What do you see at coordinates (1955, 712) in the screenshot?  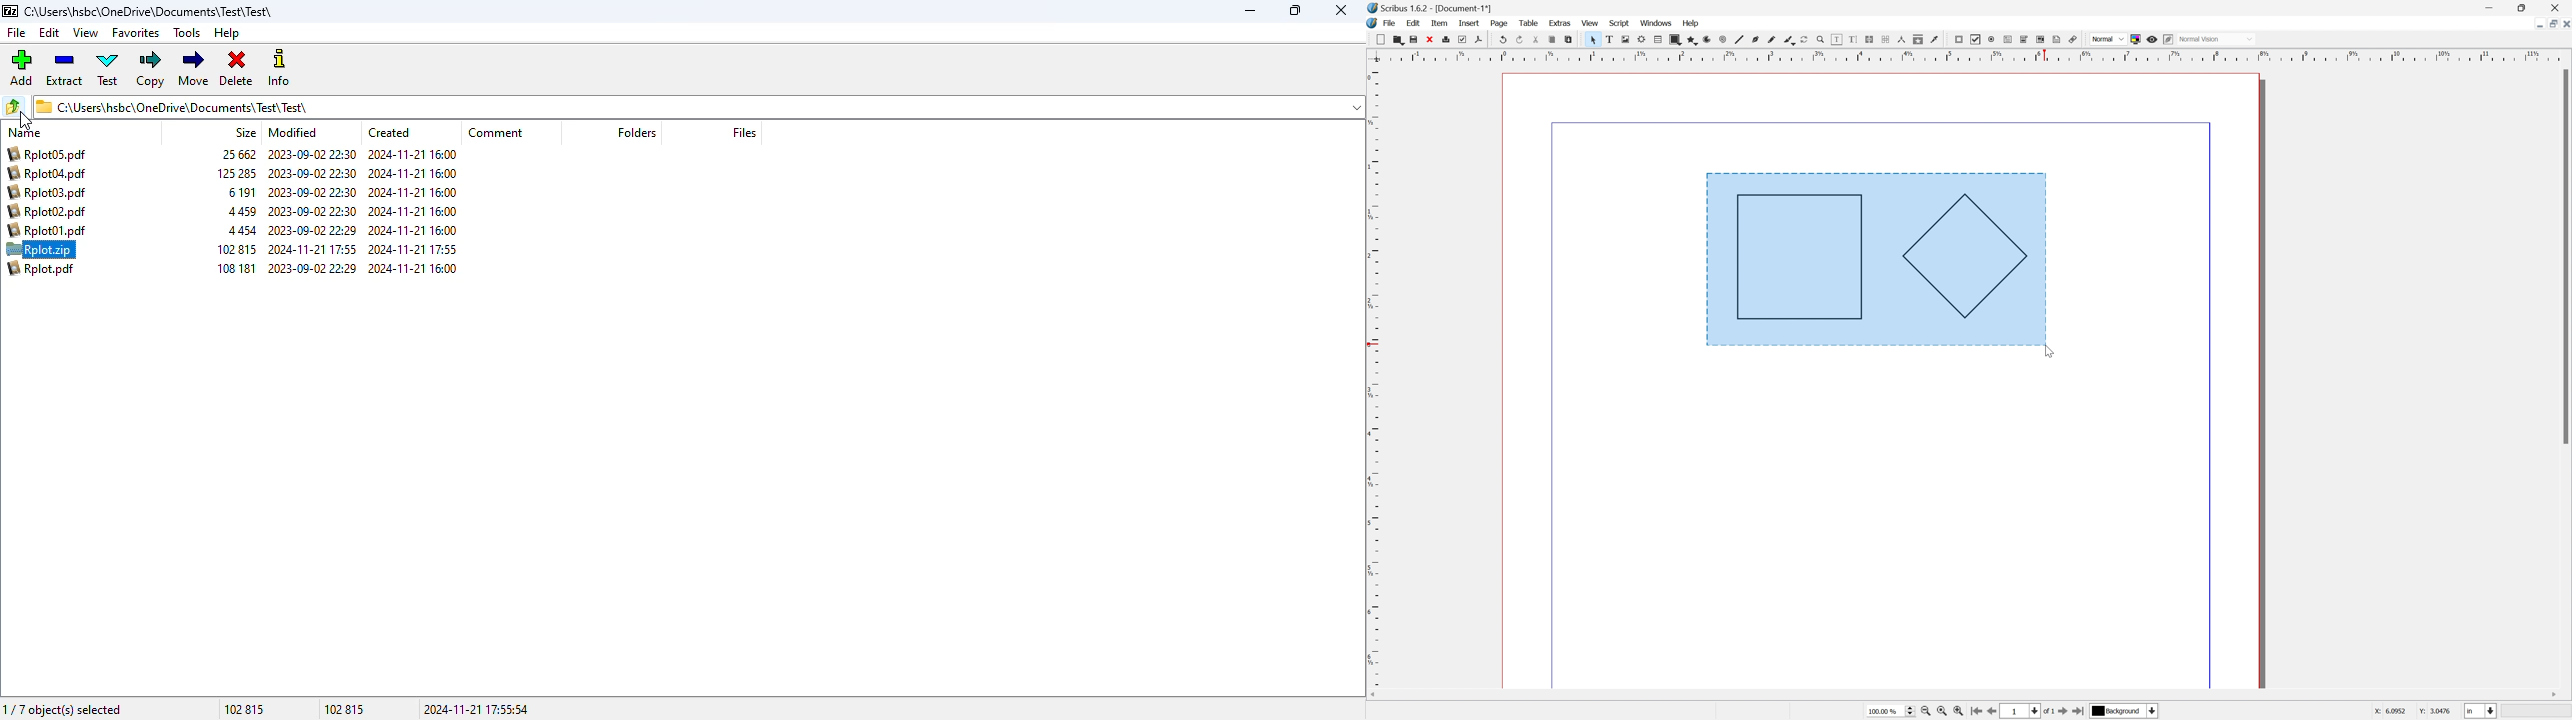 I see `Zoom in` at bounding box center [1955, 712].